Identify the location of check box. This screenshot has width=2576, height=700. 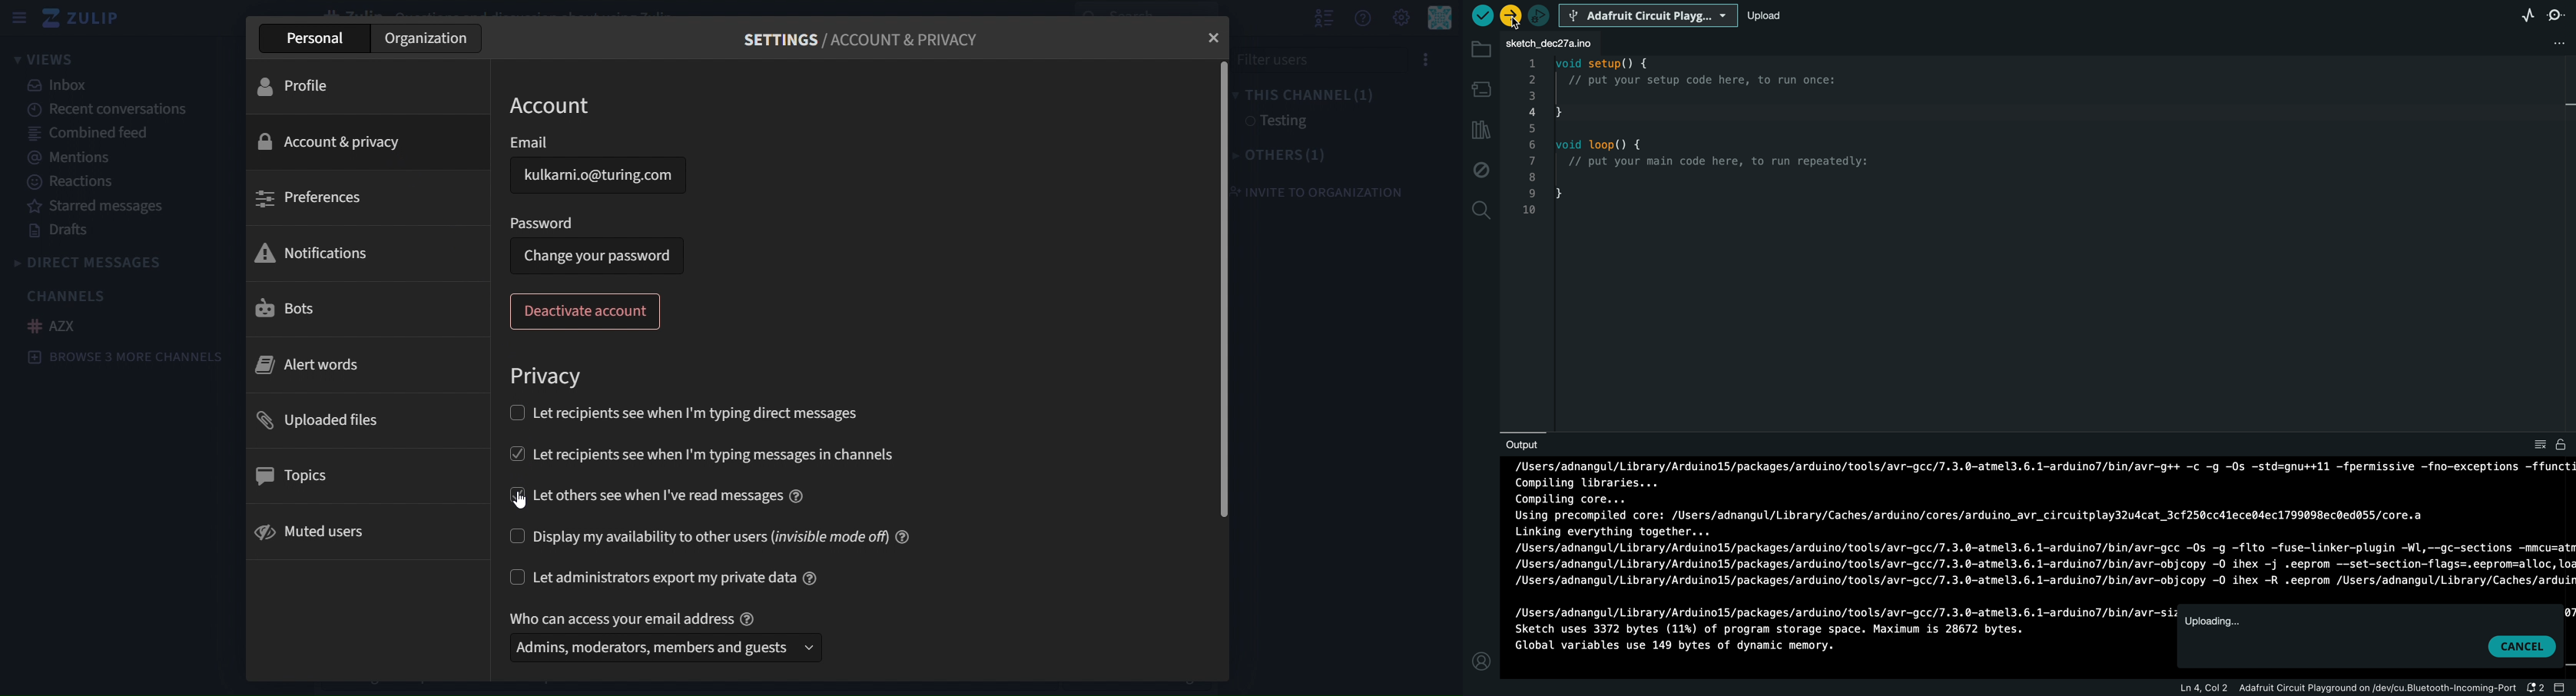
(515, 494).